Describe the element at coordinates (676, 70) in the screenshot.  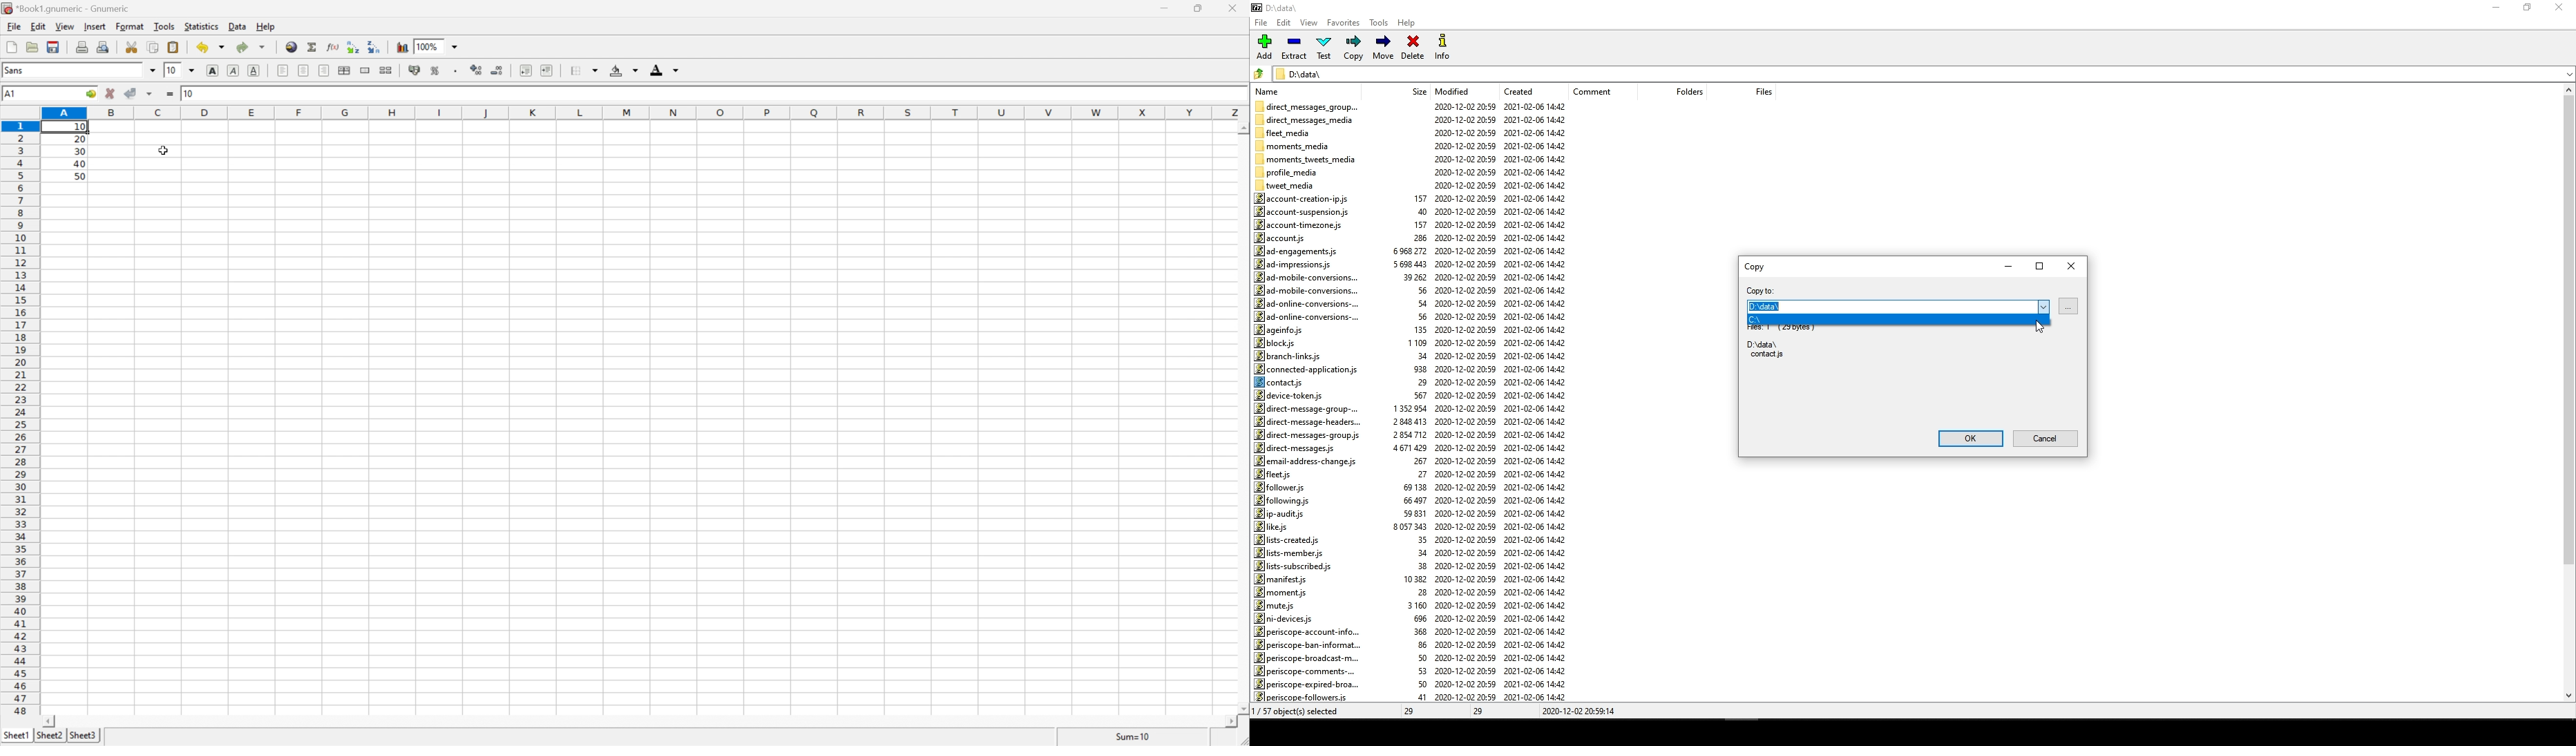
I see `Drop down` at that location.